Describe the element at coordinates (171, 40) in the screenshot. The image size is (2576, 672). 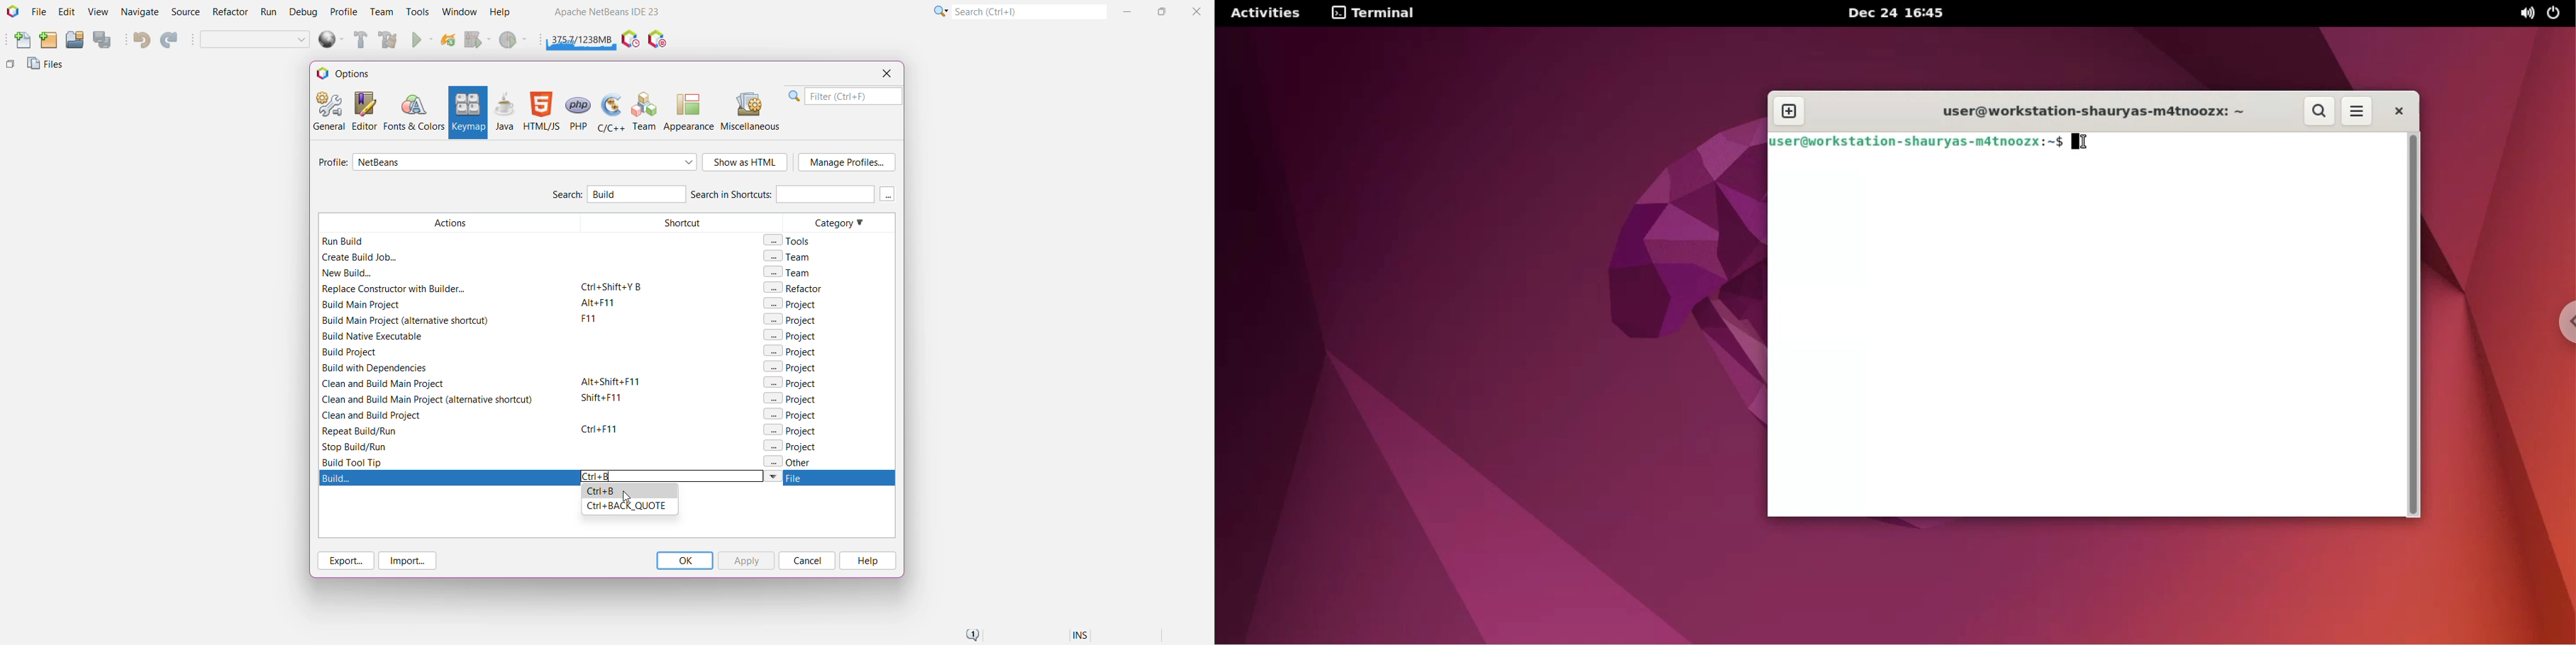
I see `Redo` at that location.